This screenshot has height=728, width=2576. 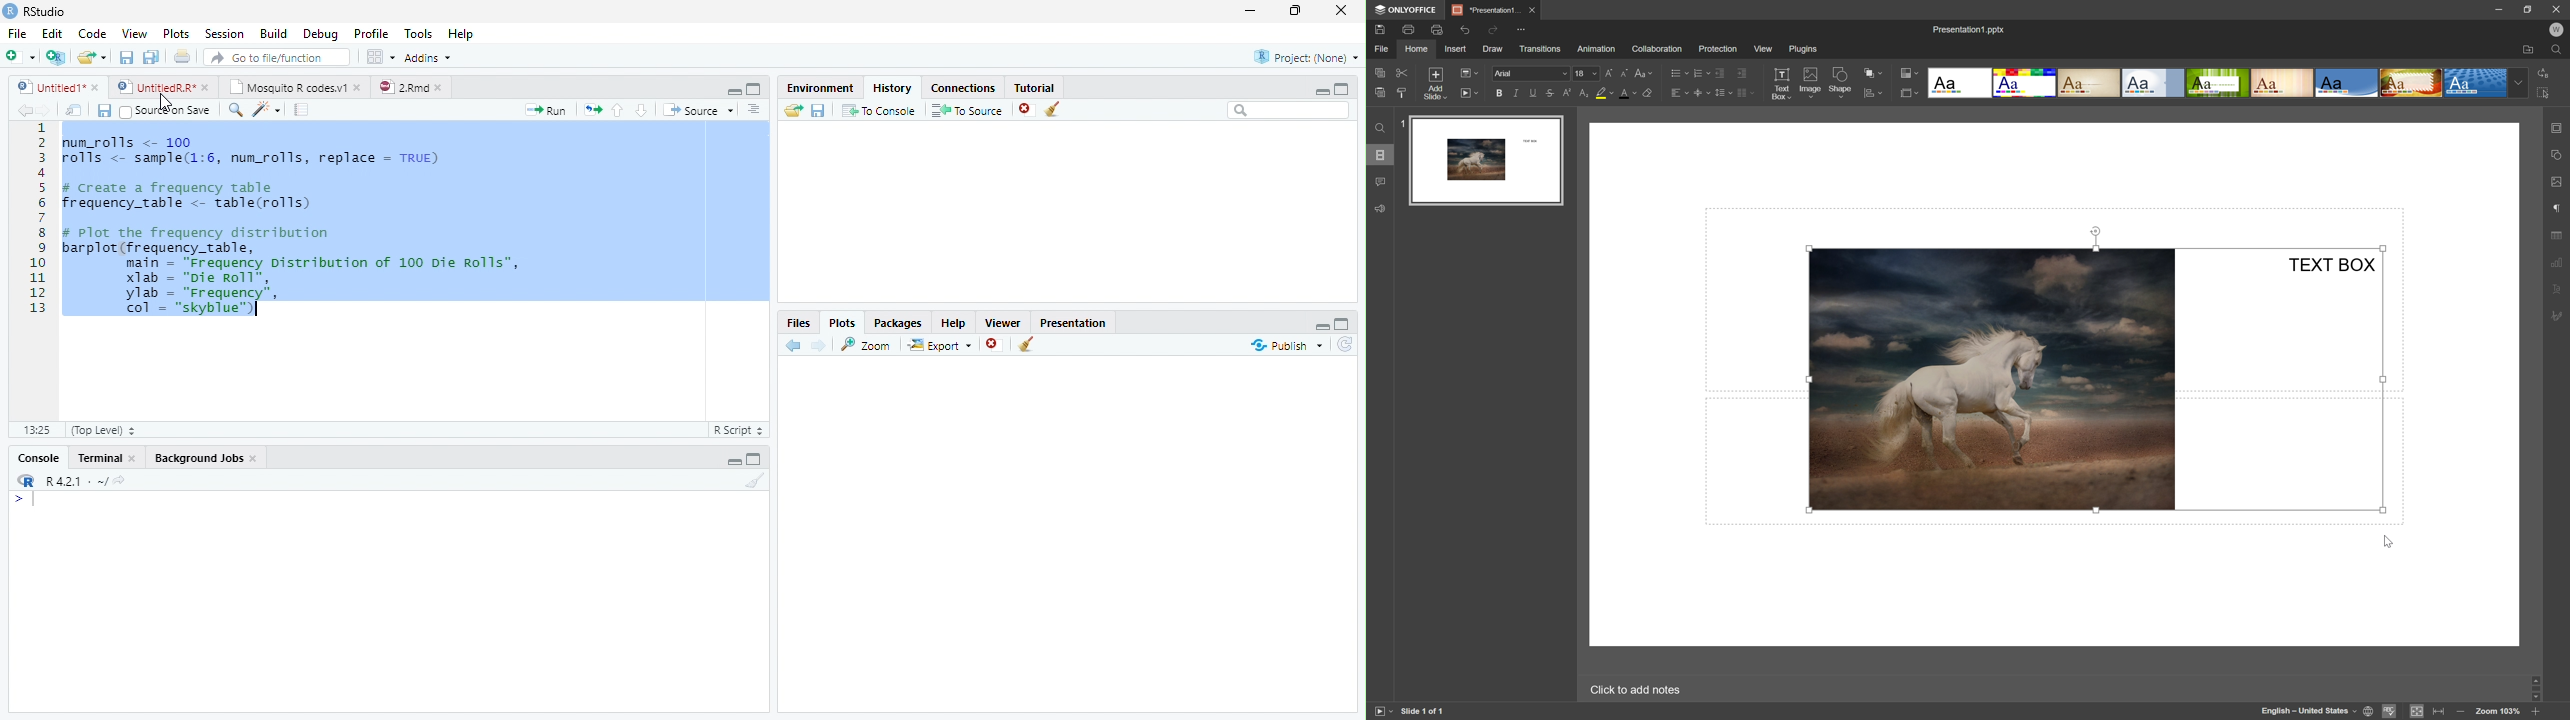 What do you see at coordinates (820, 345) in the screenshot?
I see `Next Plot` at bounding box center [820, 345].